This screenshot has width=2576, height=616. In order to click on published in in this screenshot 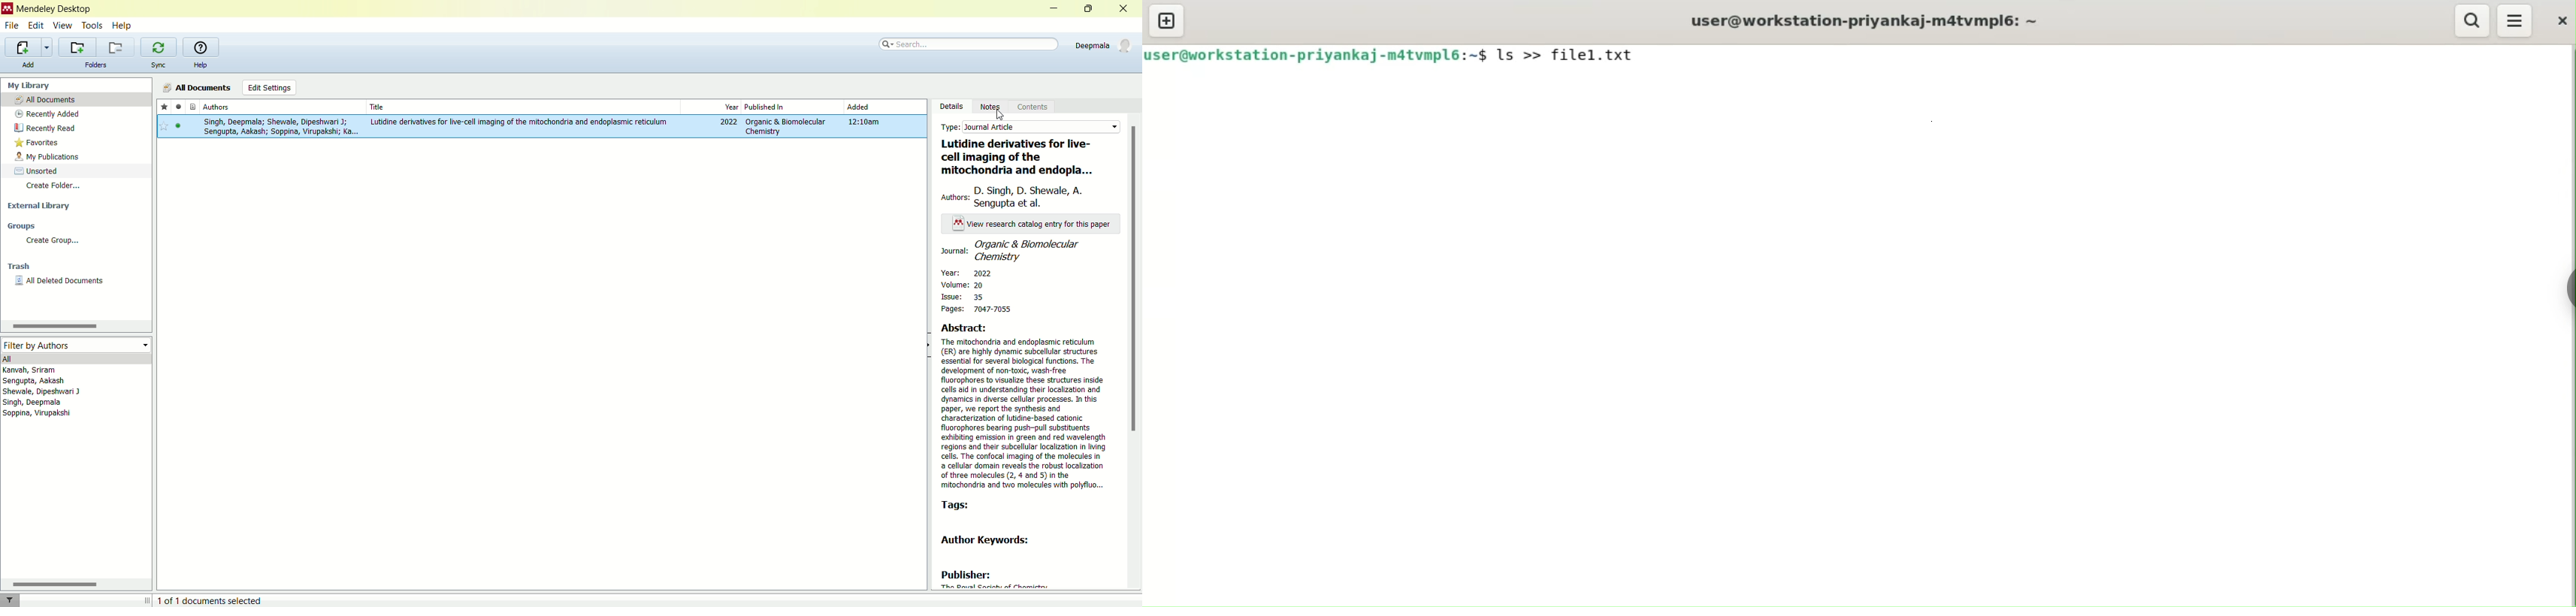, I will do `click(776, 106)`.